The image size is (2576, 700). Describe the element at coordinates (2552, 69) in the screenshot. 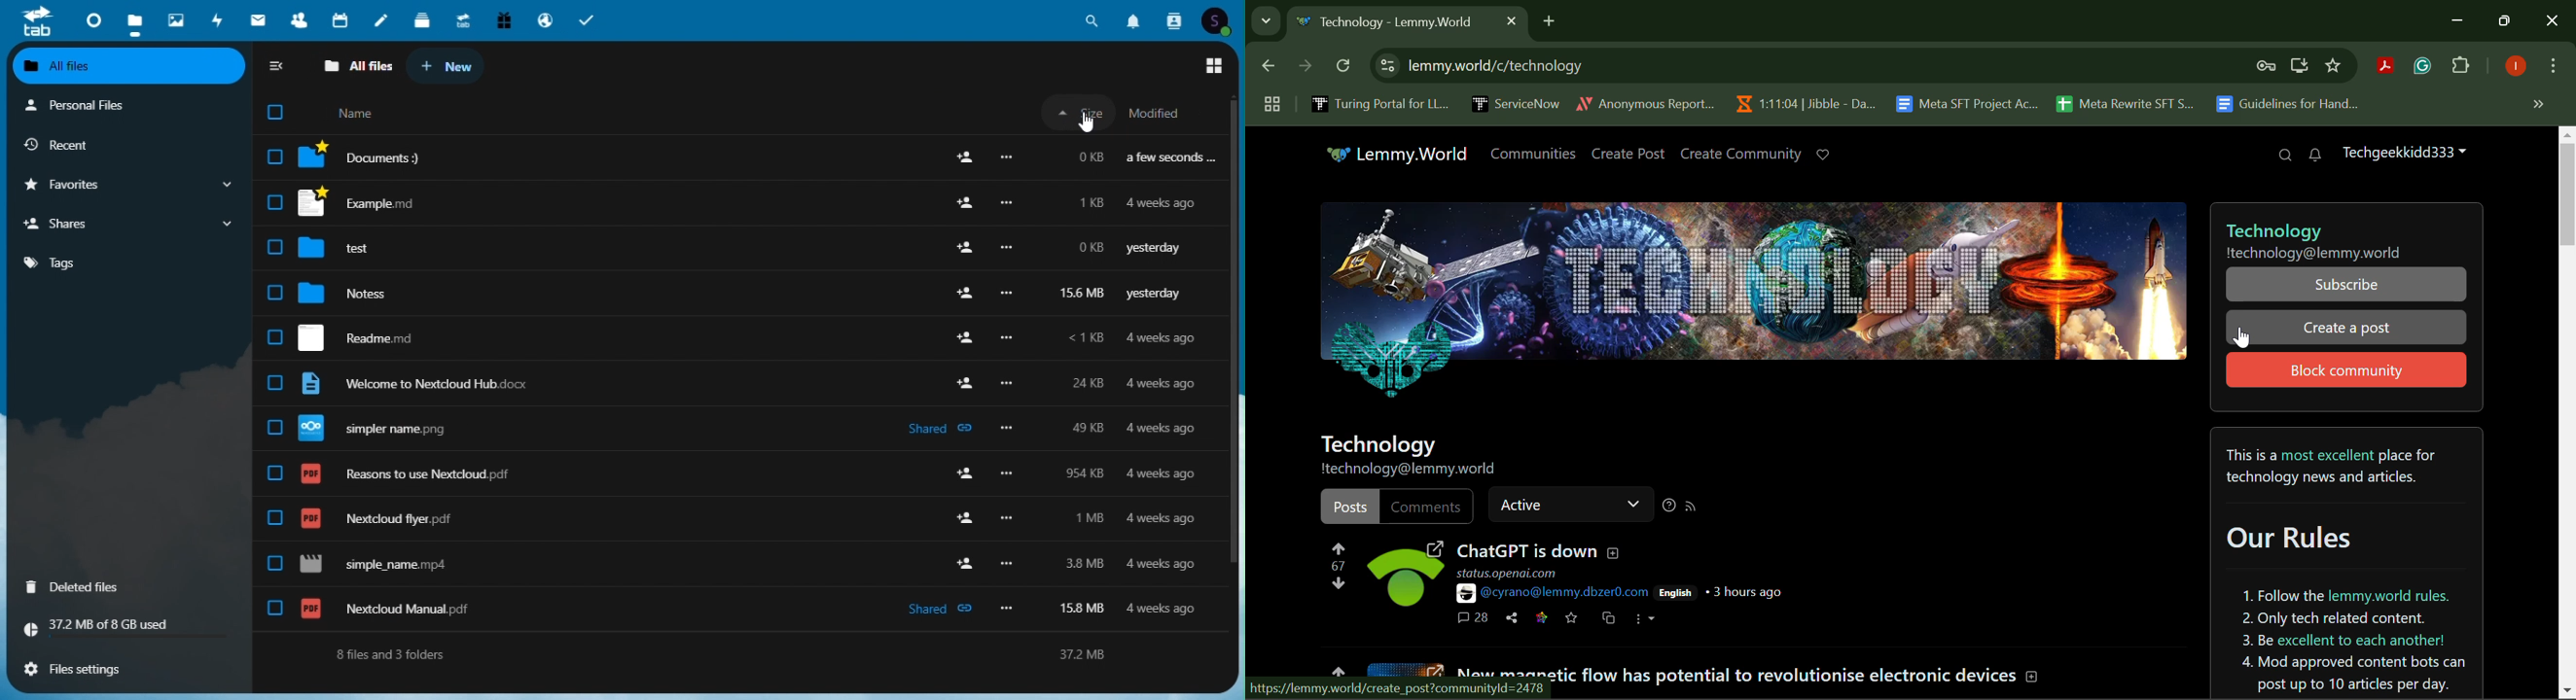

I see `More Options` at that location.